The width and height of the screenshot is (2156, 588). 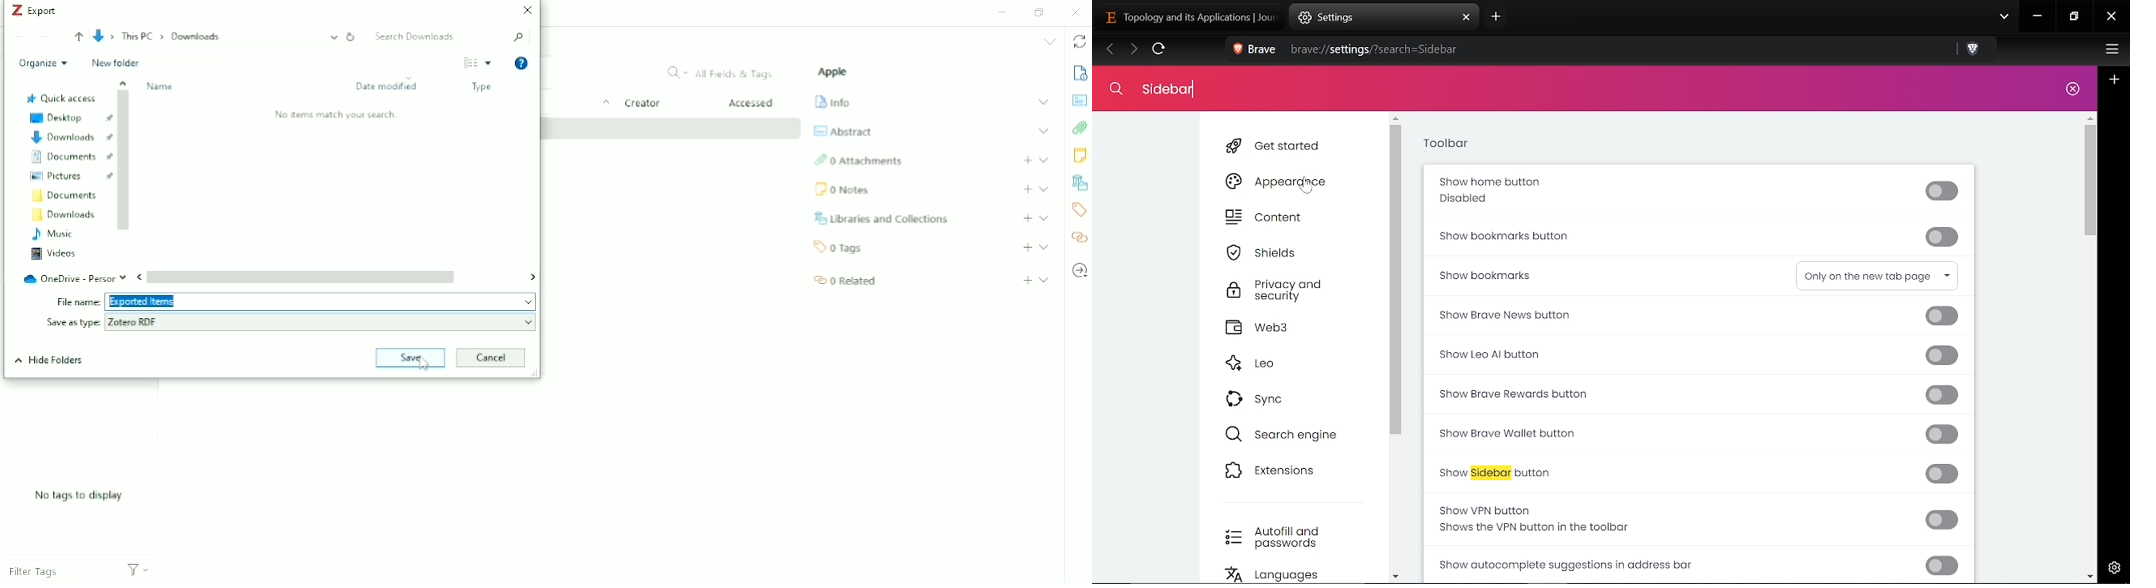 What do you see at coordinates (1695, 357) in the screenshot?
I see `Show Leo AI button` at bounding box center [1695, 357].